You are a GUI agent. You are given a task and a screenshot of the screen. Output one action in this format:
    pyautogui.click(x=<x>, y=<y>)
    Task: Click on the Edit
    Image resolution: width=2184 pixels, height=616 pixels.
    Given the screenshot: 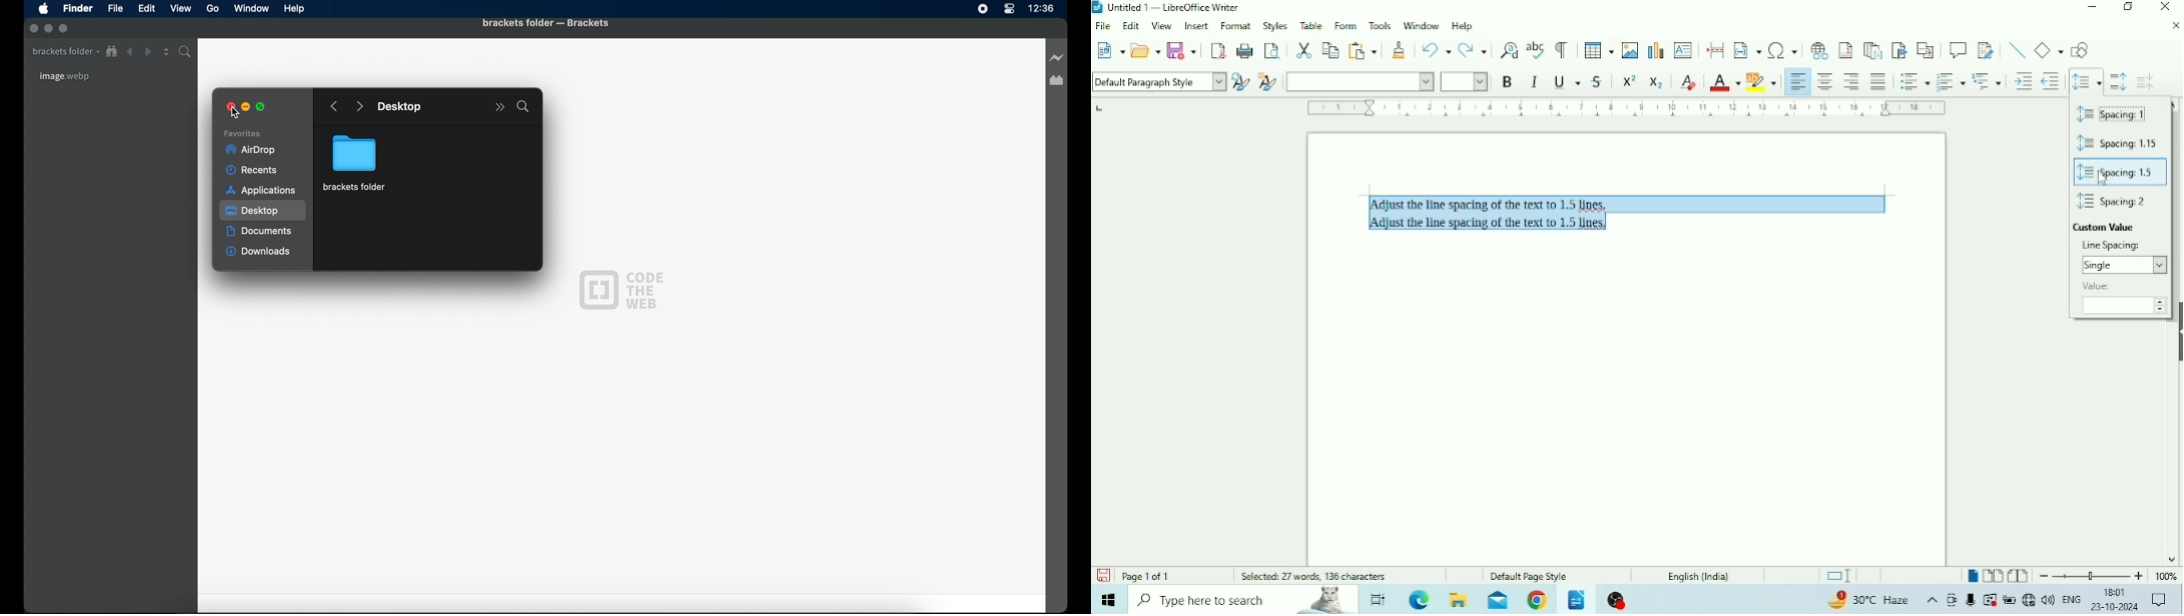 What is the action you would take?
    pyautogui.click(x=147, y=9)
    